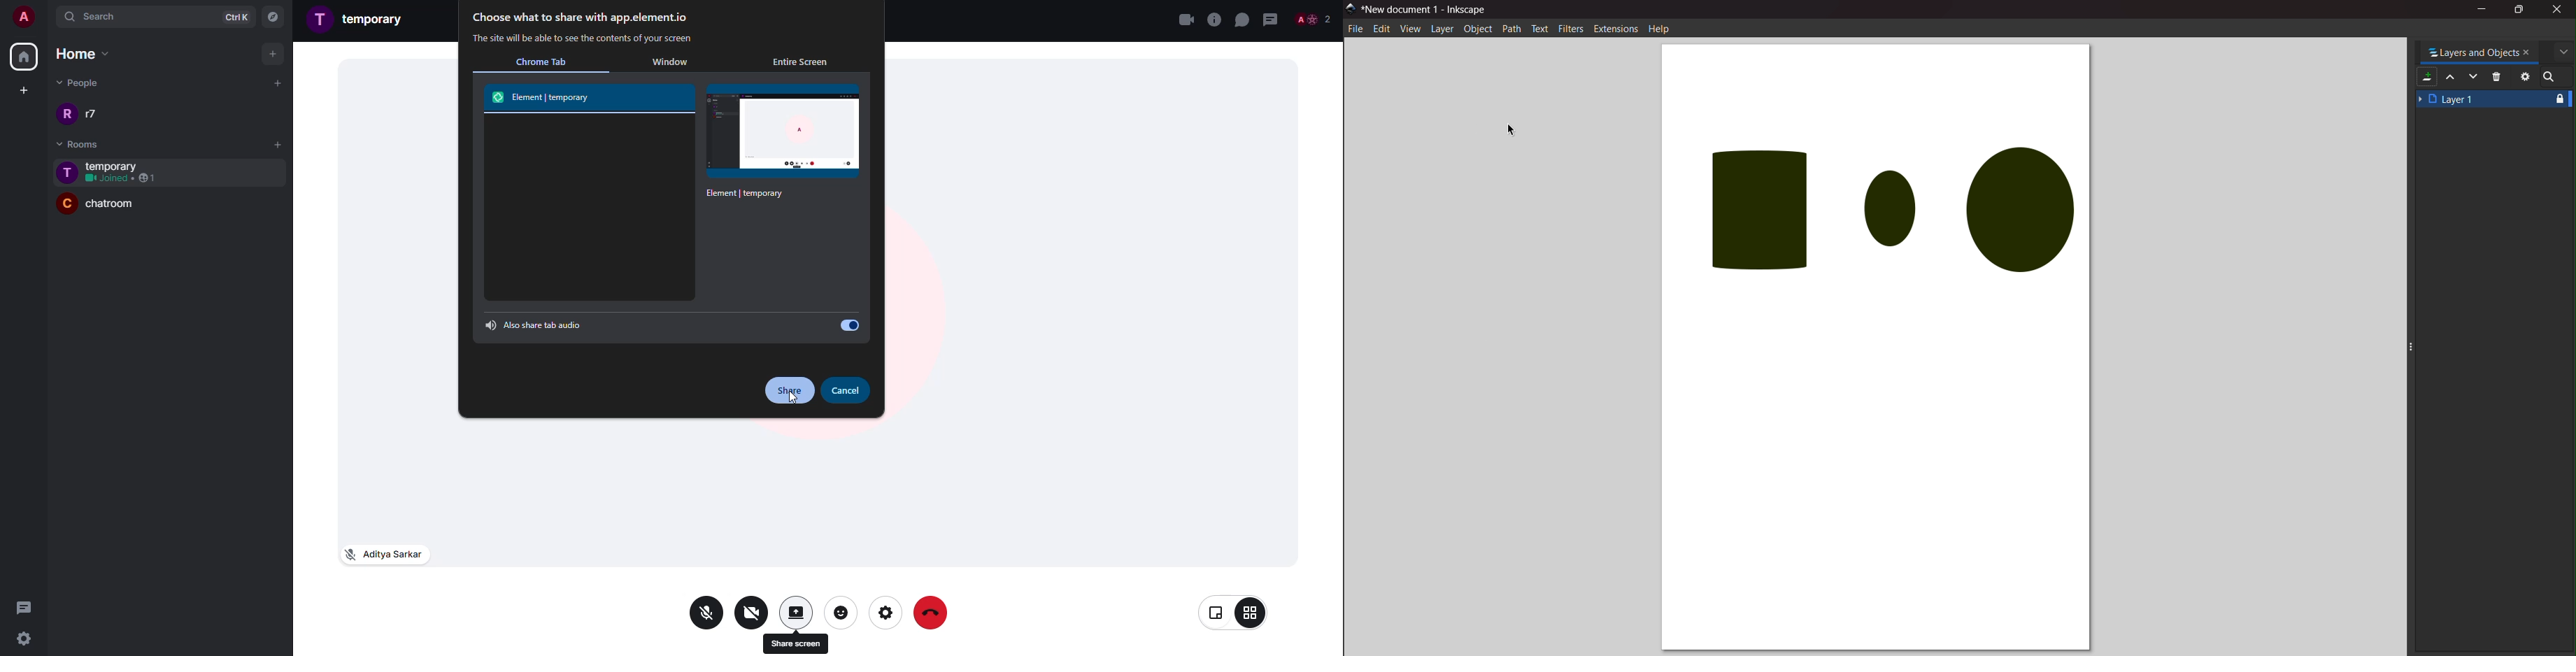 The height and width of the screenshot is (672, 2576). Describe the element at coordinates (841, 611) in the screenshot. I see `reaction` at that location.